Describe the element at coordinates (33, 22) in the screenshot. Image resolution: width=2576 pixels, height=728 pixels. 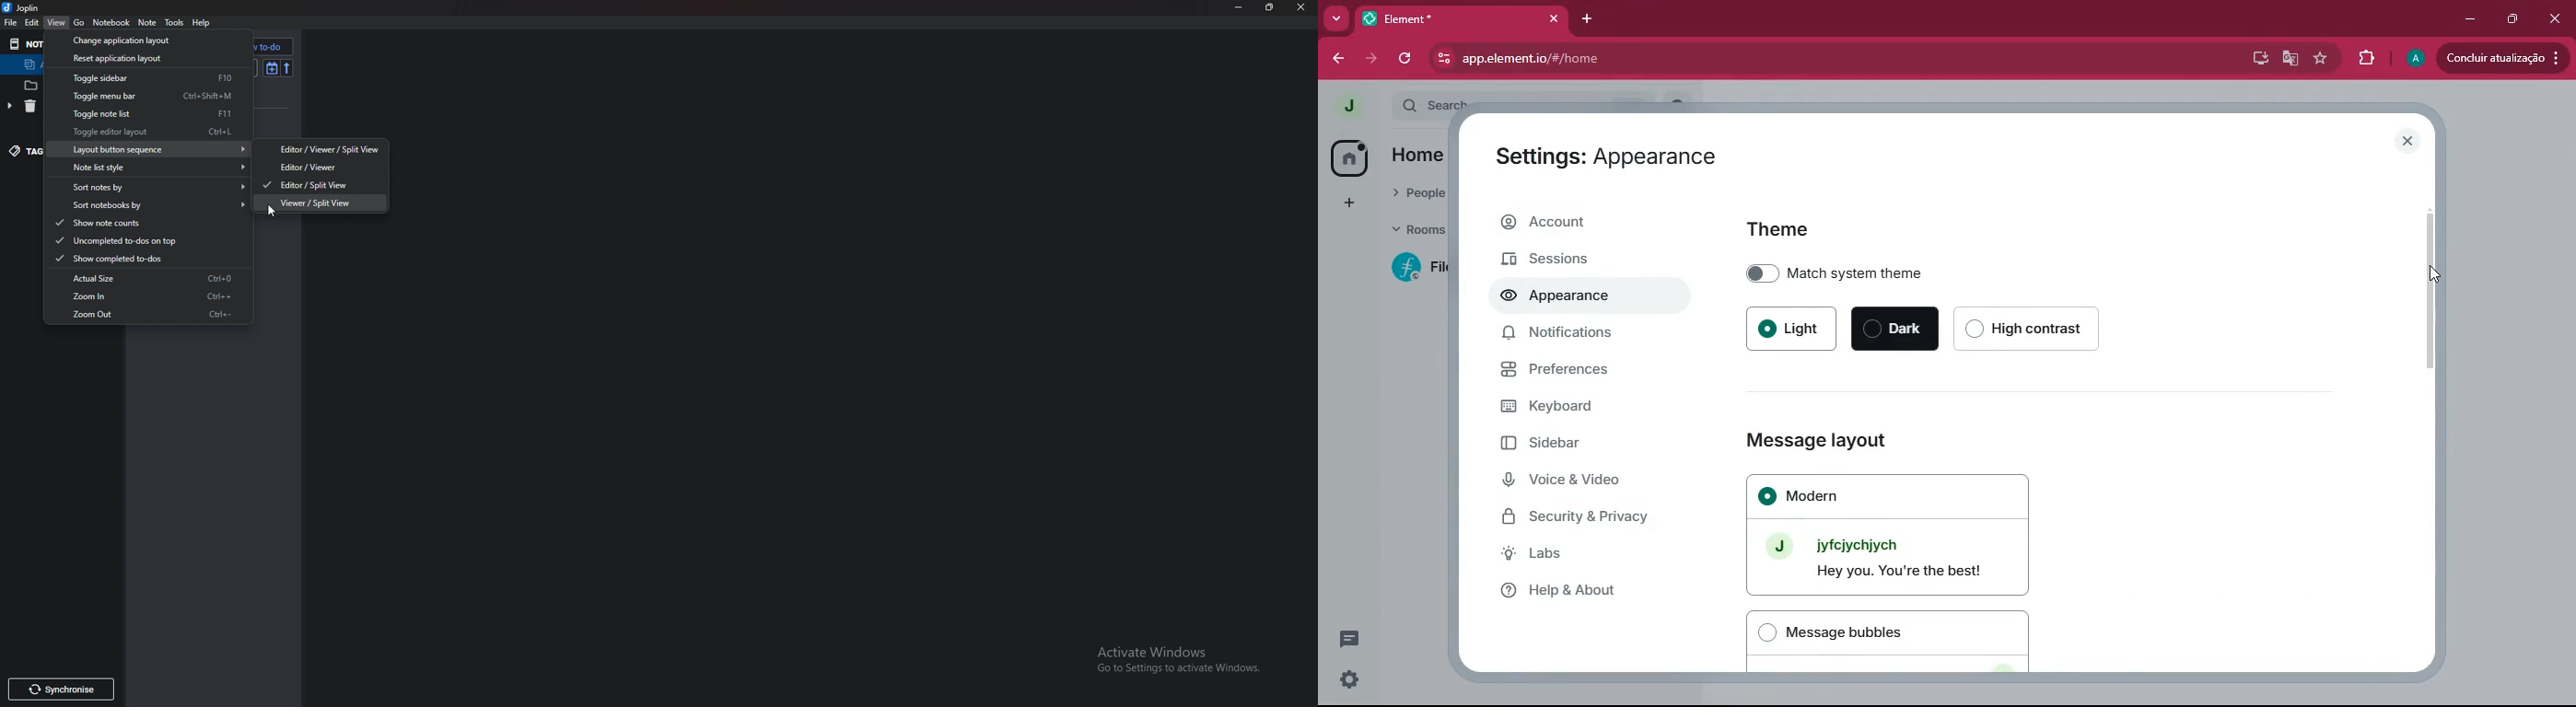
I see `edit` at that location.